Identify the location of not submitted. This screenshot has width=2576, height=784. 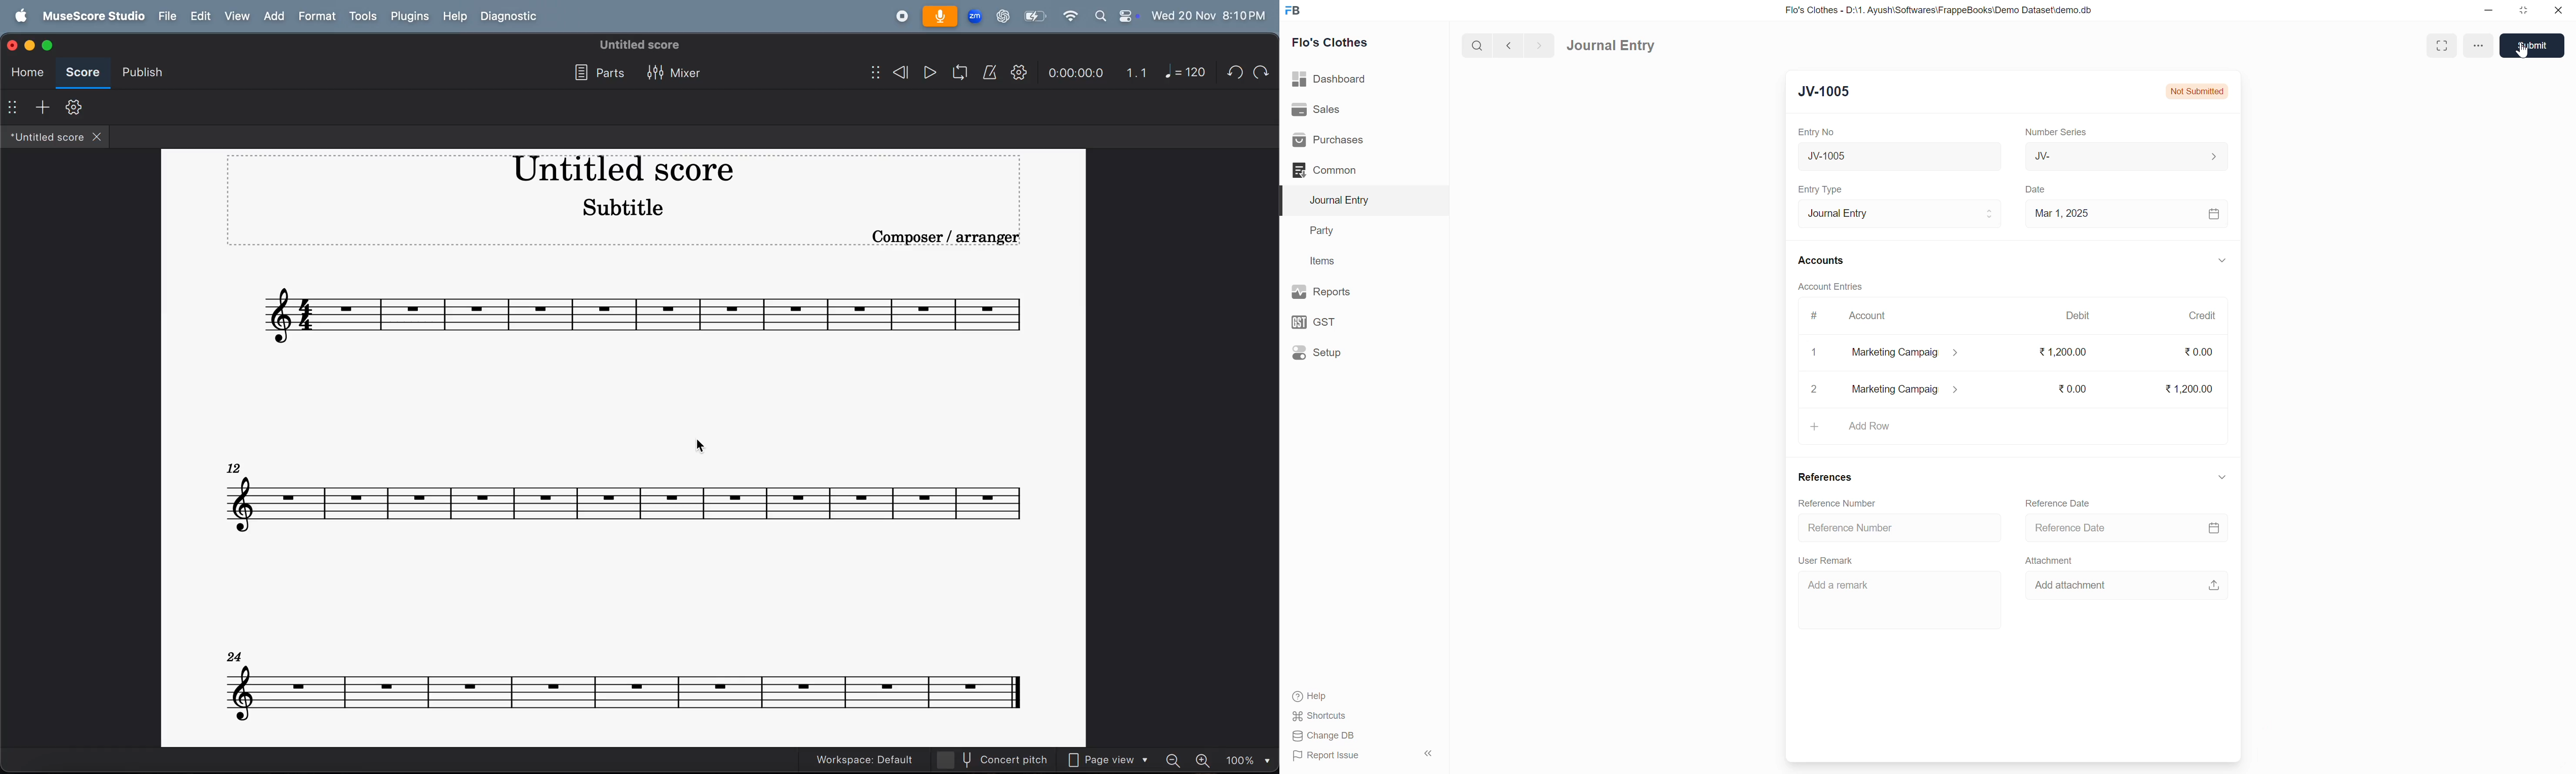
(2197, 90).